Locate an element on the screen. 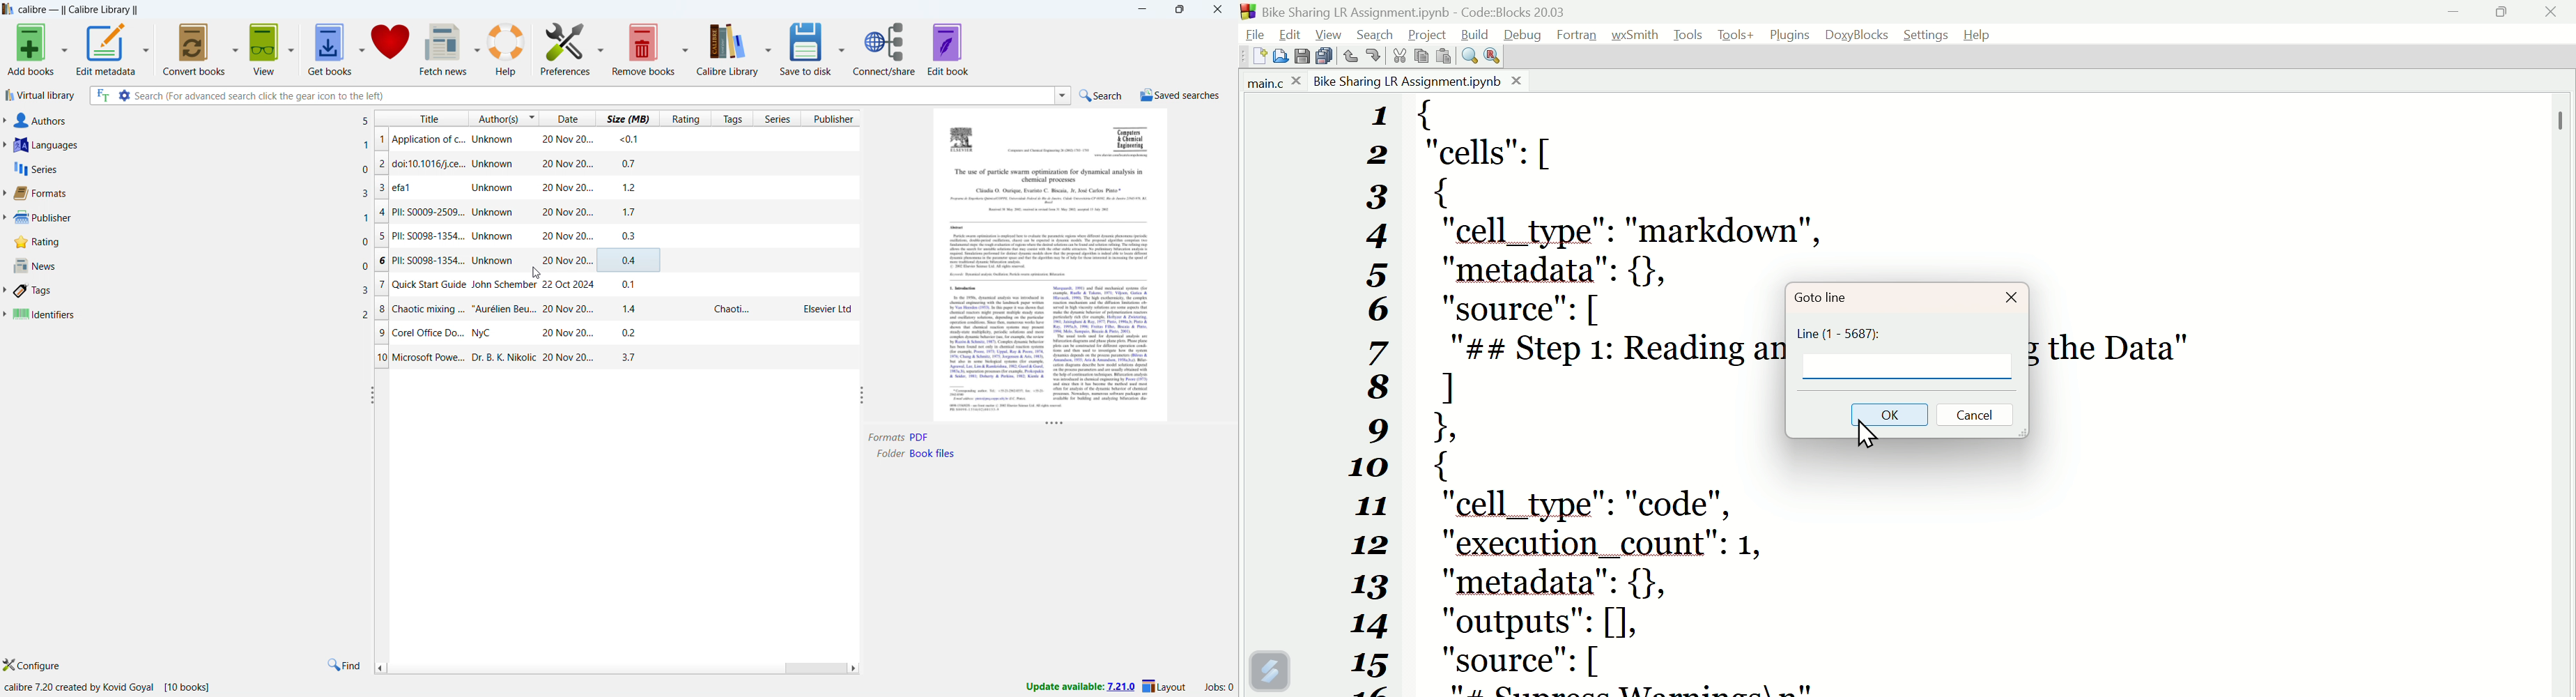  add books is located at coordinates (30, 48).